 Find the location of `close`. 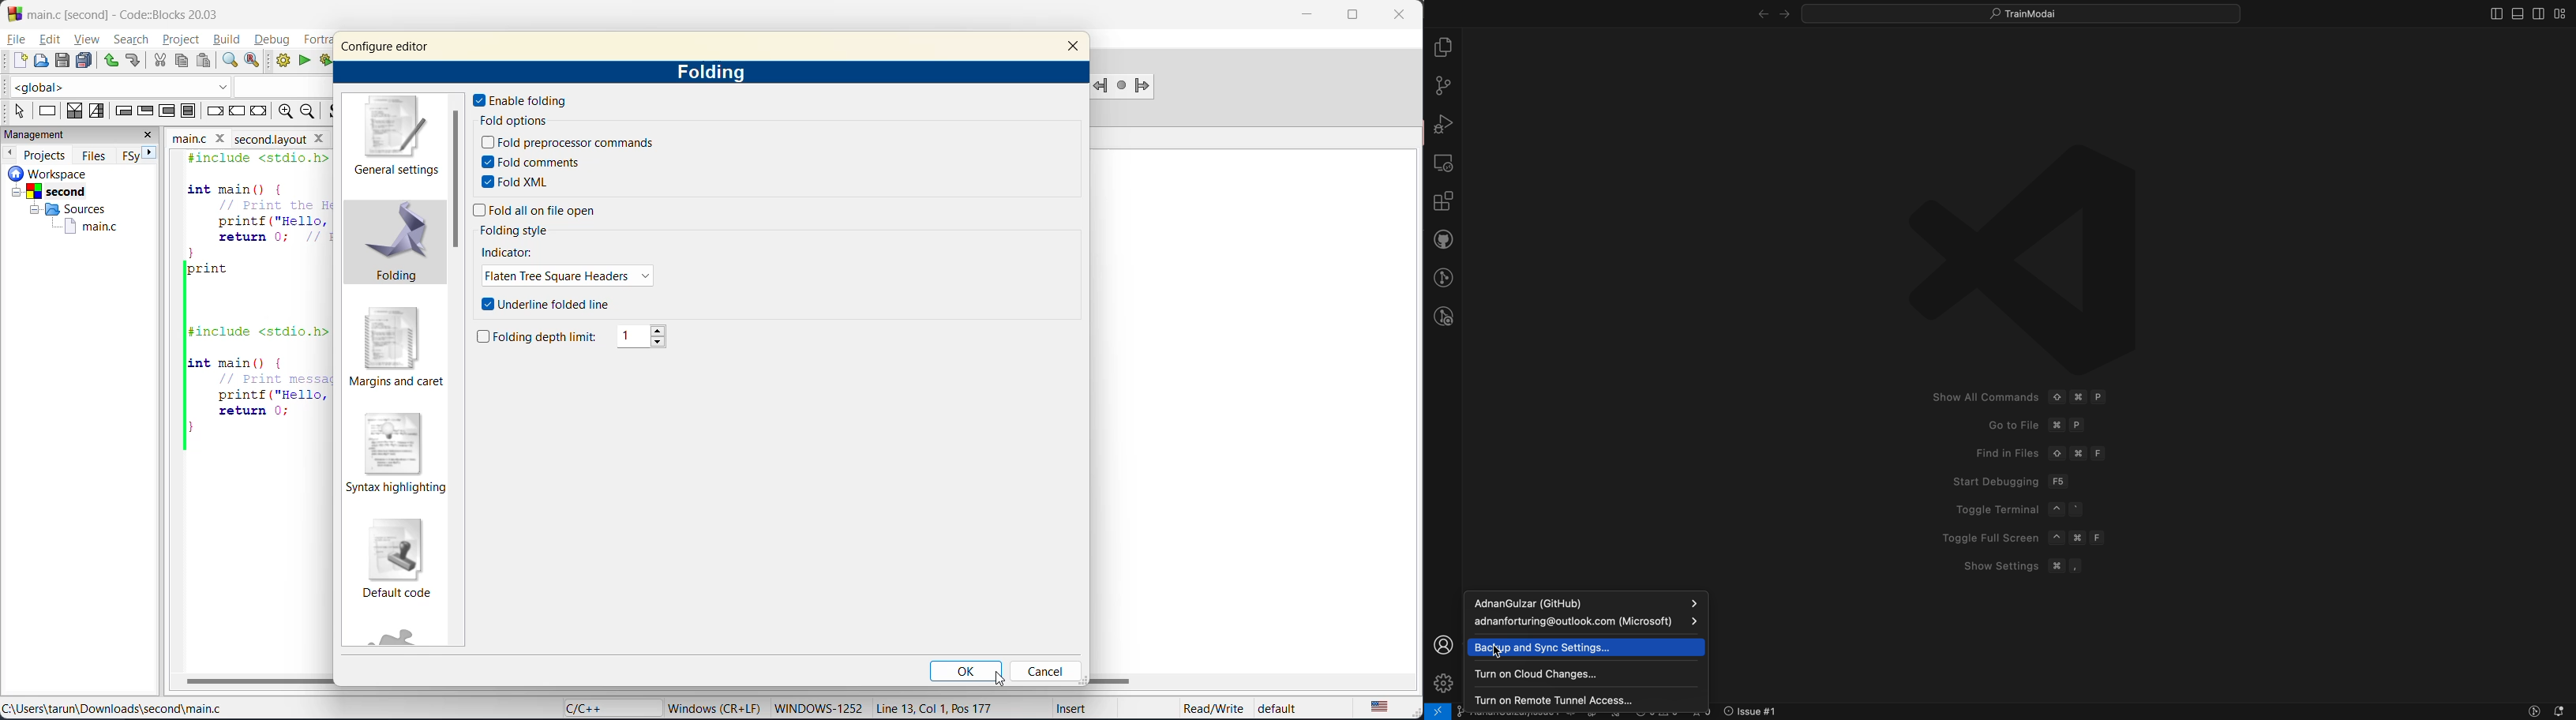

close is located at coordinates (1074, 48).